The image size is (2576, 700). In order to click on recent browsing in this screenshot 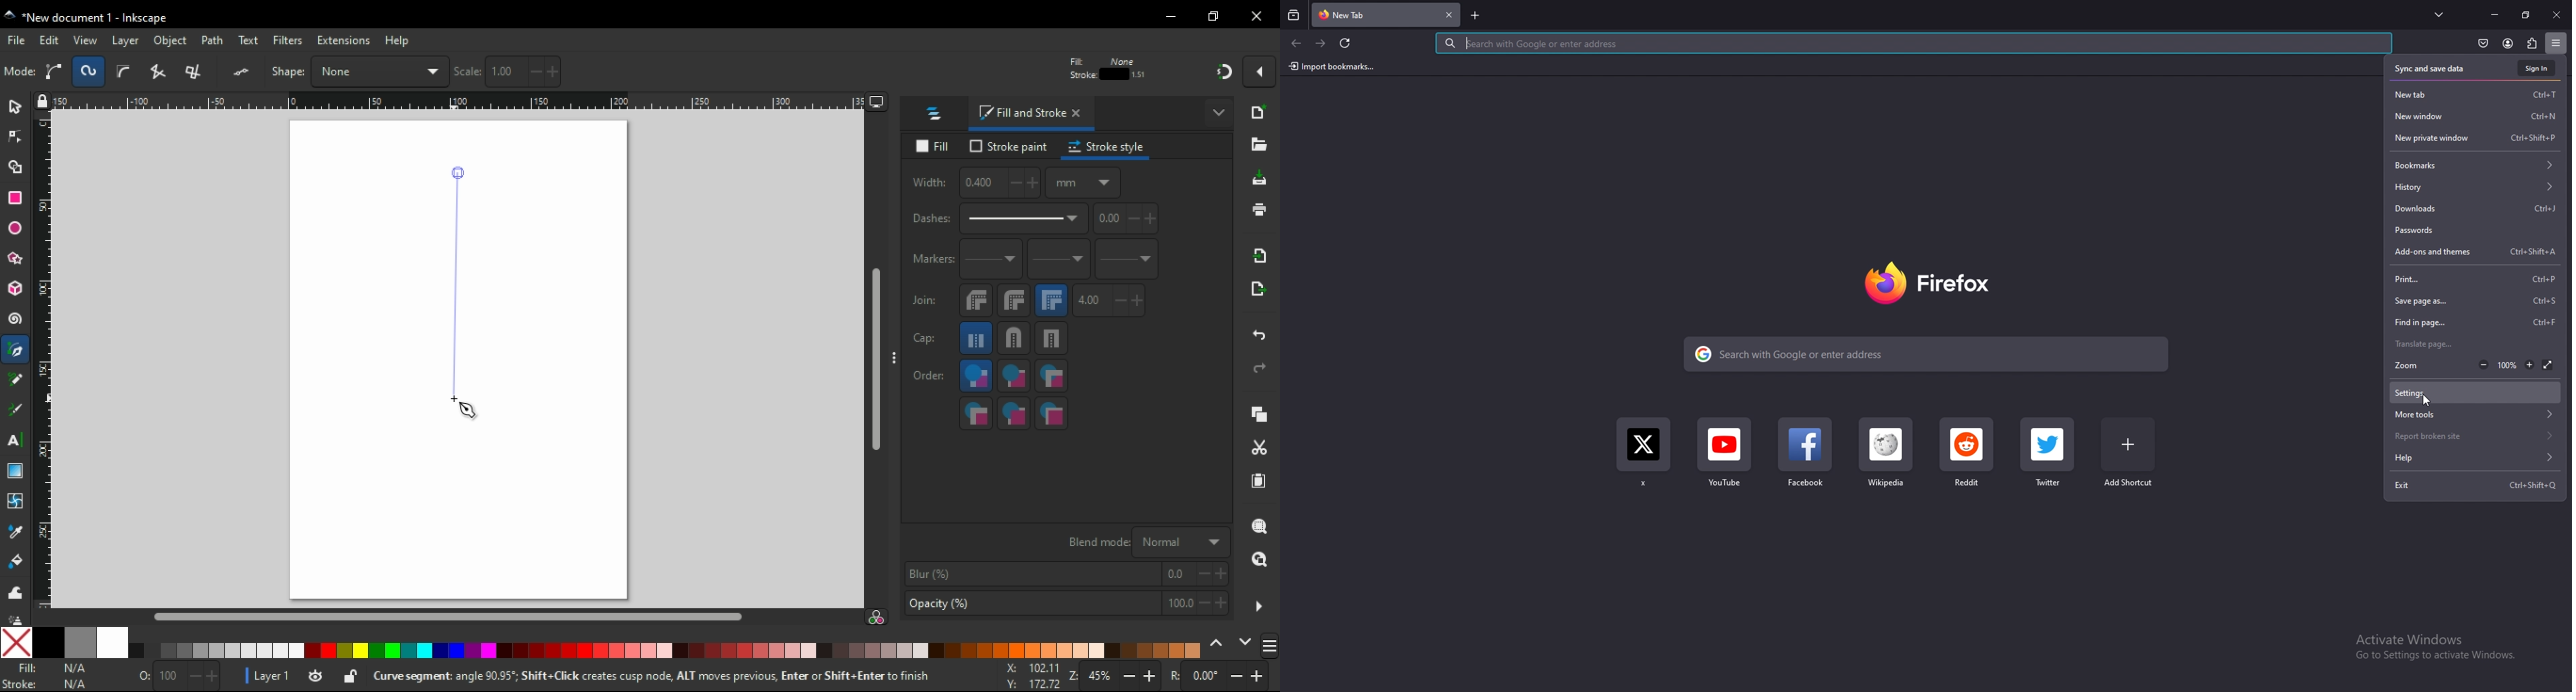, I will do `click(1293, 16)`.